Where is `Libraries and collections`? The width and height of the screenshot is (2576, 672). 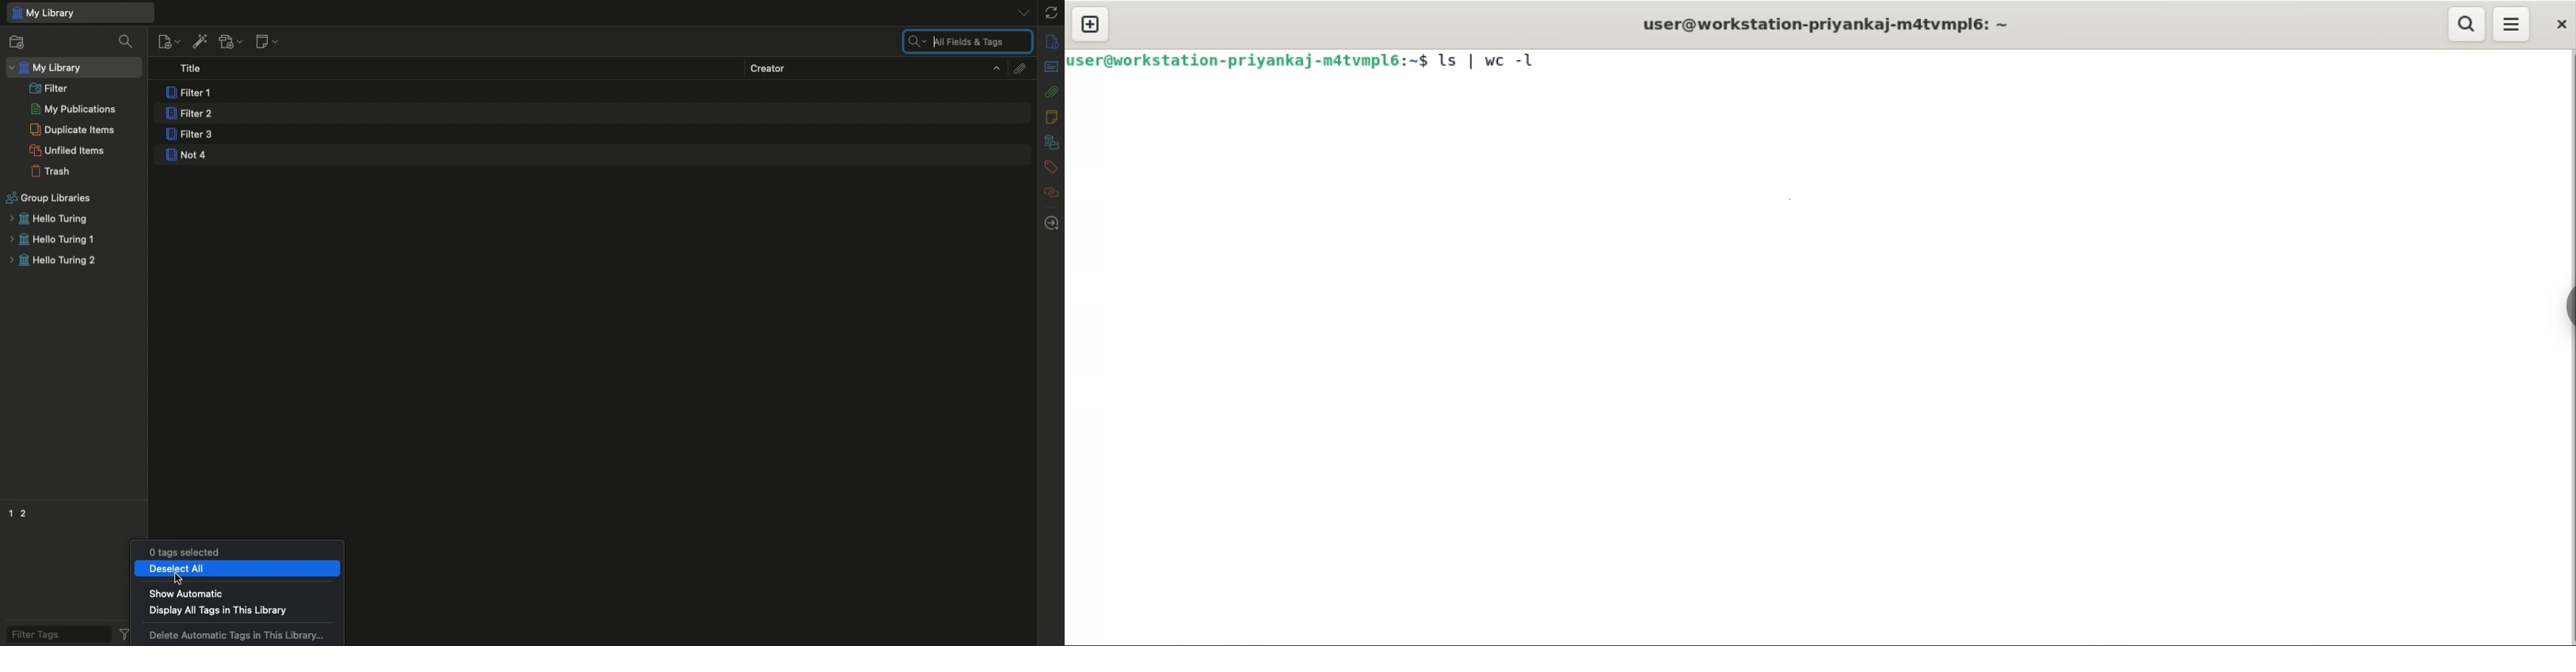
Libraries and collections is located at coordinates (1052, 143).